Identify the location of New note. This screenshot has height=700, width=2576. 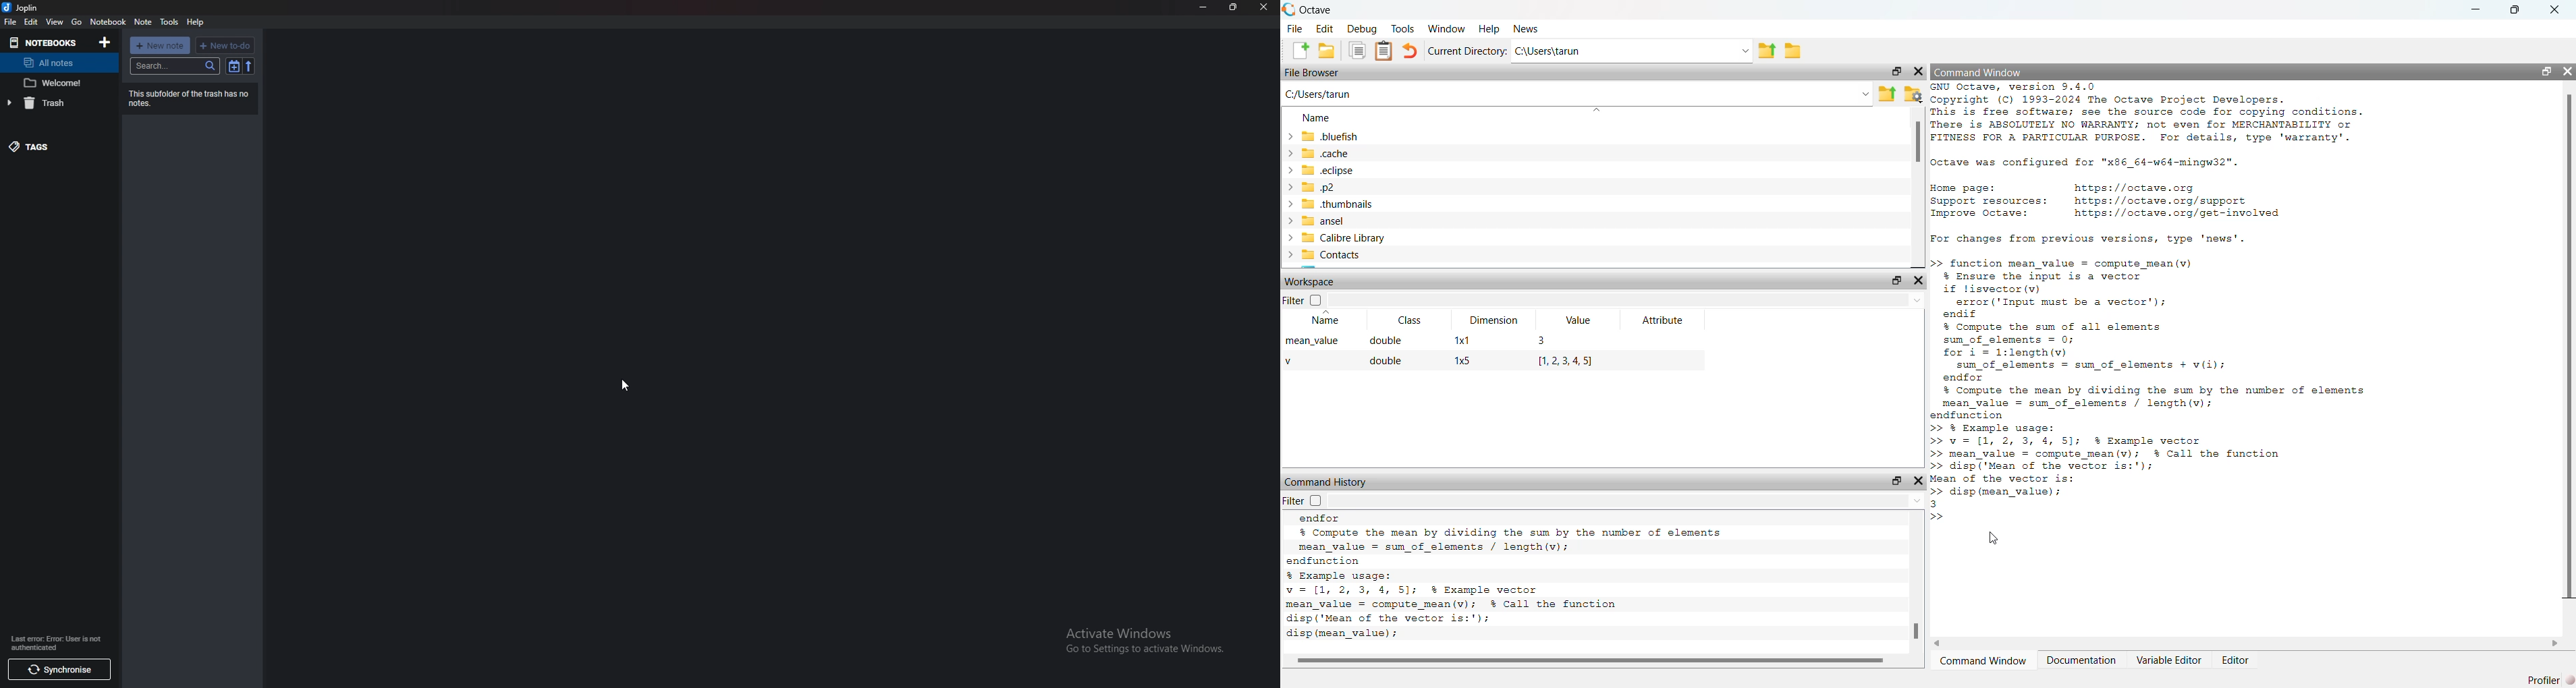
(159, 45).